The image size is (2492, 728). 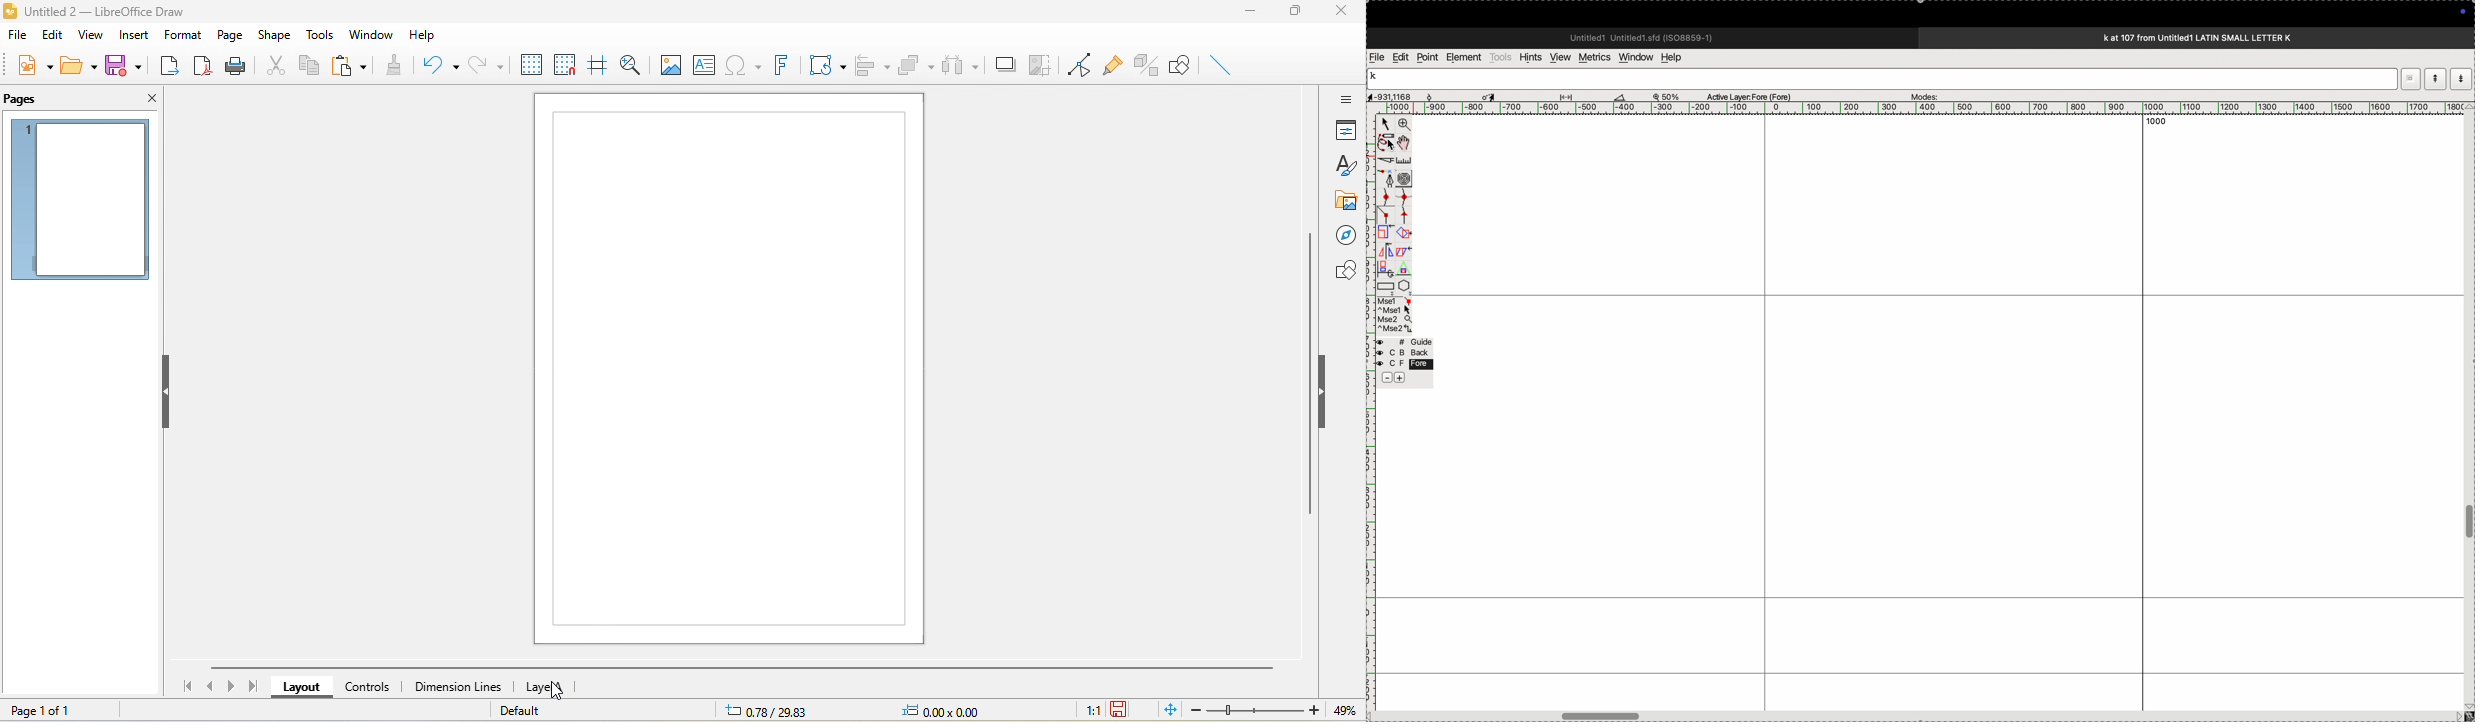 What do you see at coordinates (187, 688) in the screenshot?
I see `first page` at bounding box center [187, 688].